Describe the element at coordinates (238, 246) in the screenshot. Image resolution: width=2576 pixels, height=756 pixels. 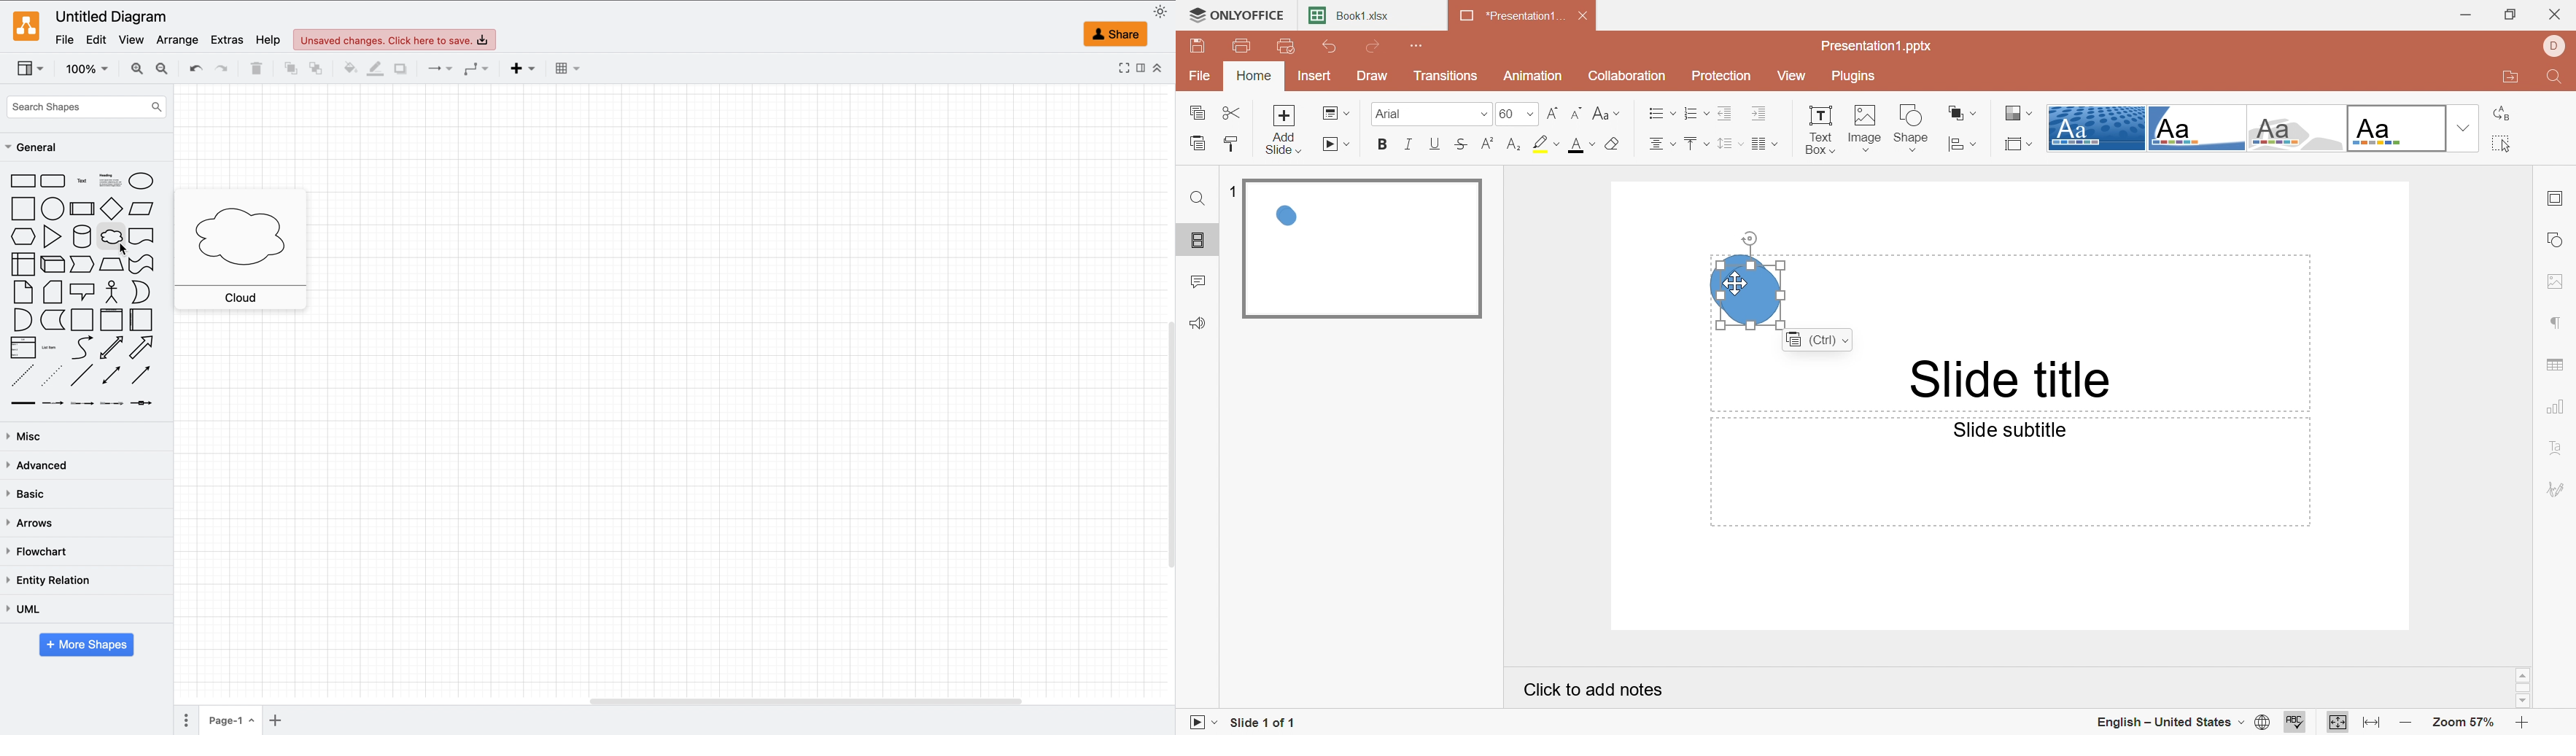
I see `cloud shape pop up` at that location.